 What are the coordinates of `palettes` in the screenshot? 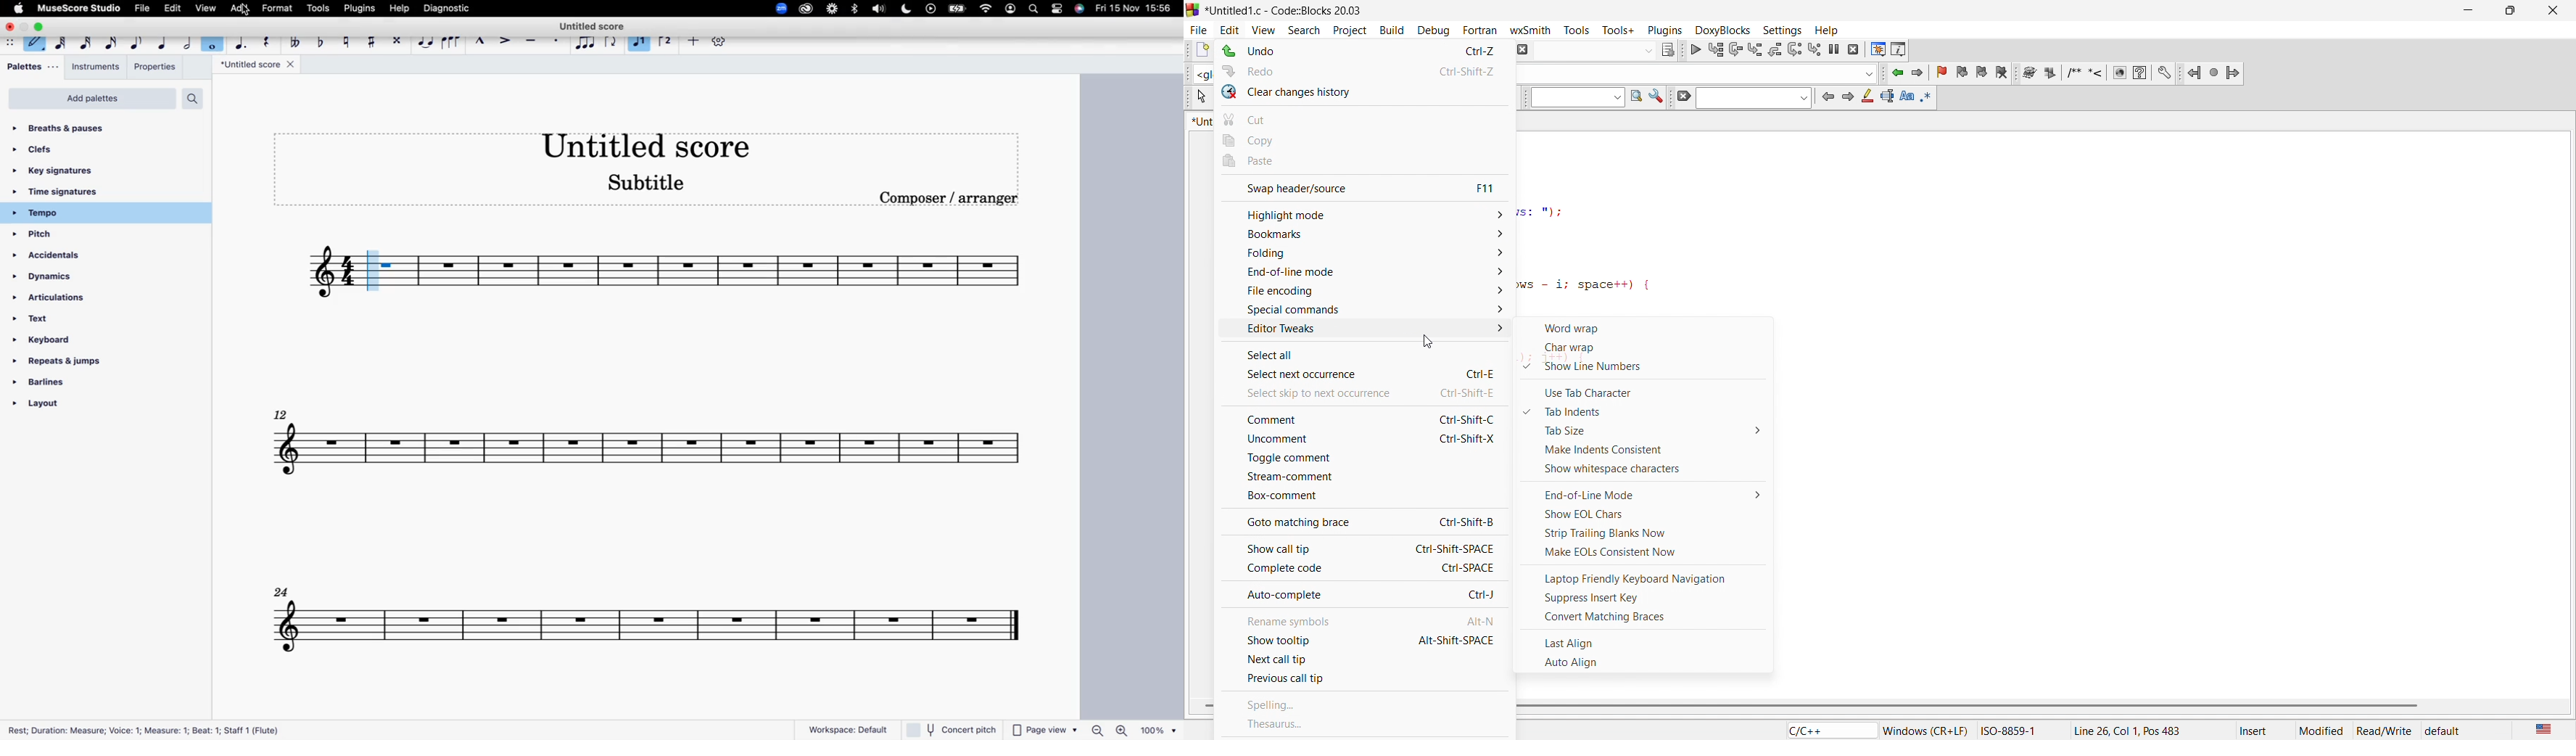 It's located at (32, 68).